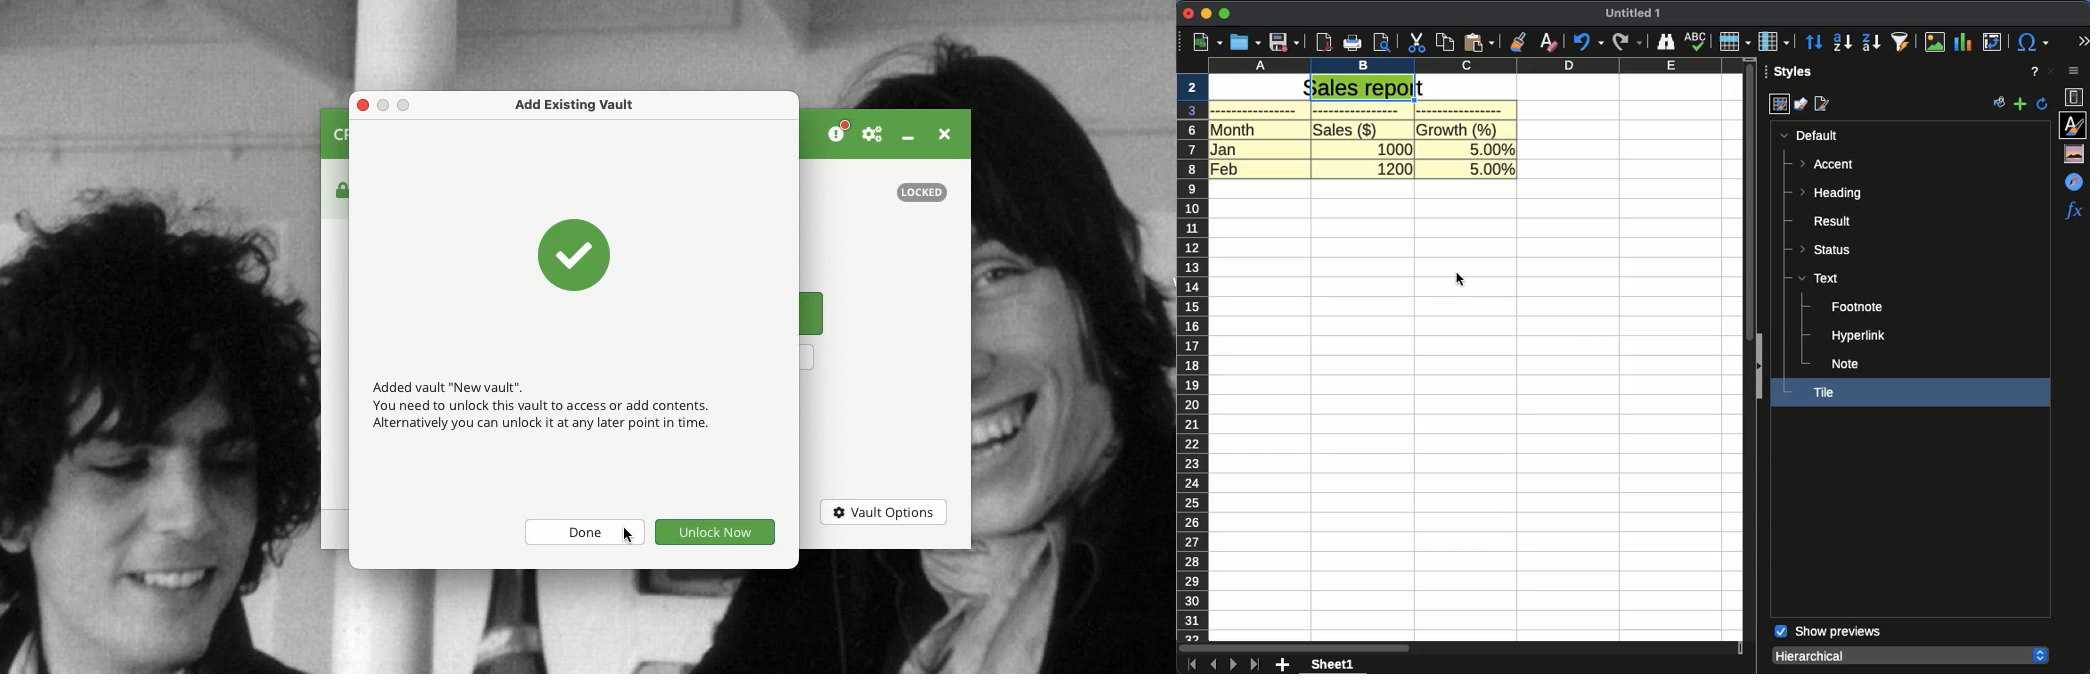 This screenshot has width=2100, height=700. Describe the element at coordinates (1492, 148) in the screenshot. I see `5.00%` at that location.